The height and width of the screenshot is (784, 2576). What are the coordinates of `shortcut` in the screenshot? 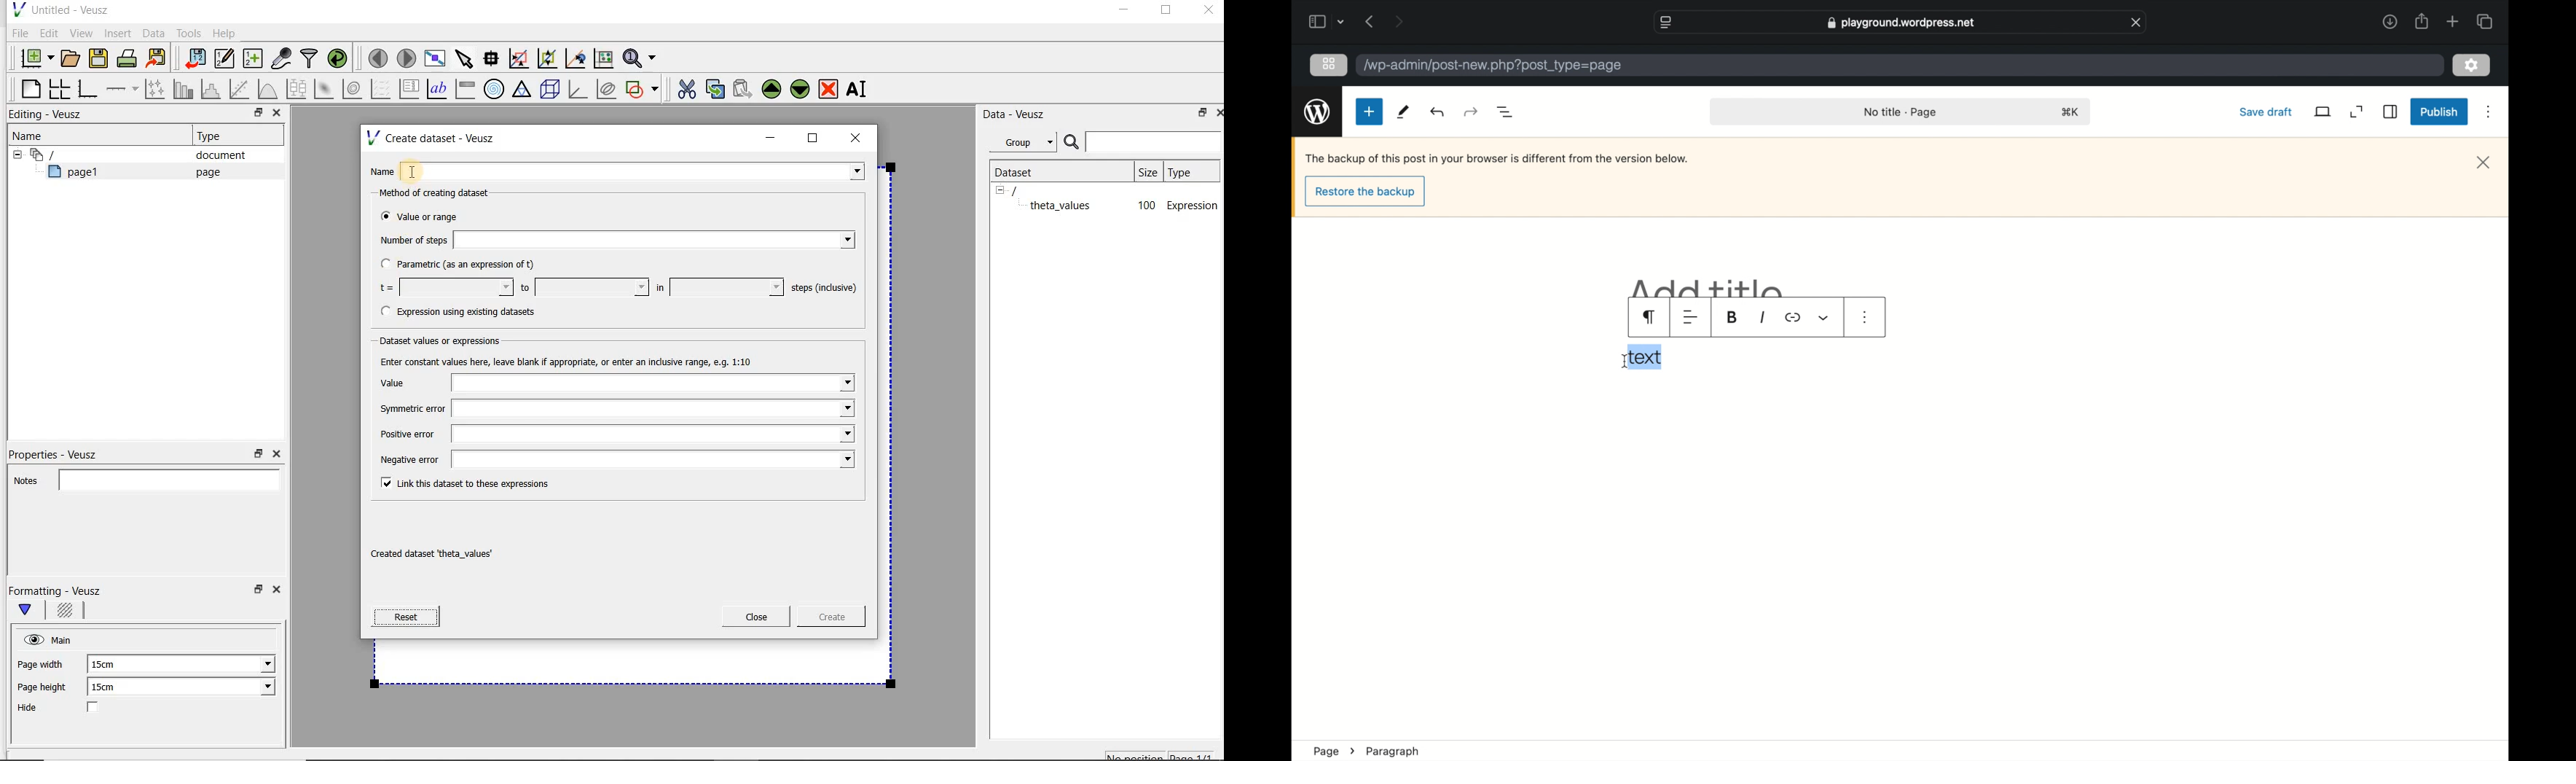 It's located at (2070, 112).